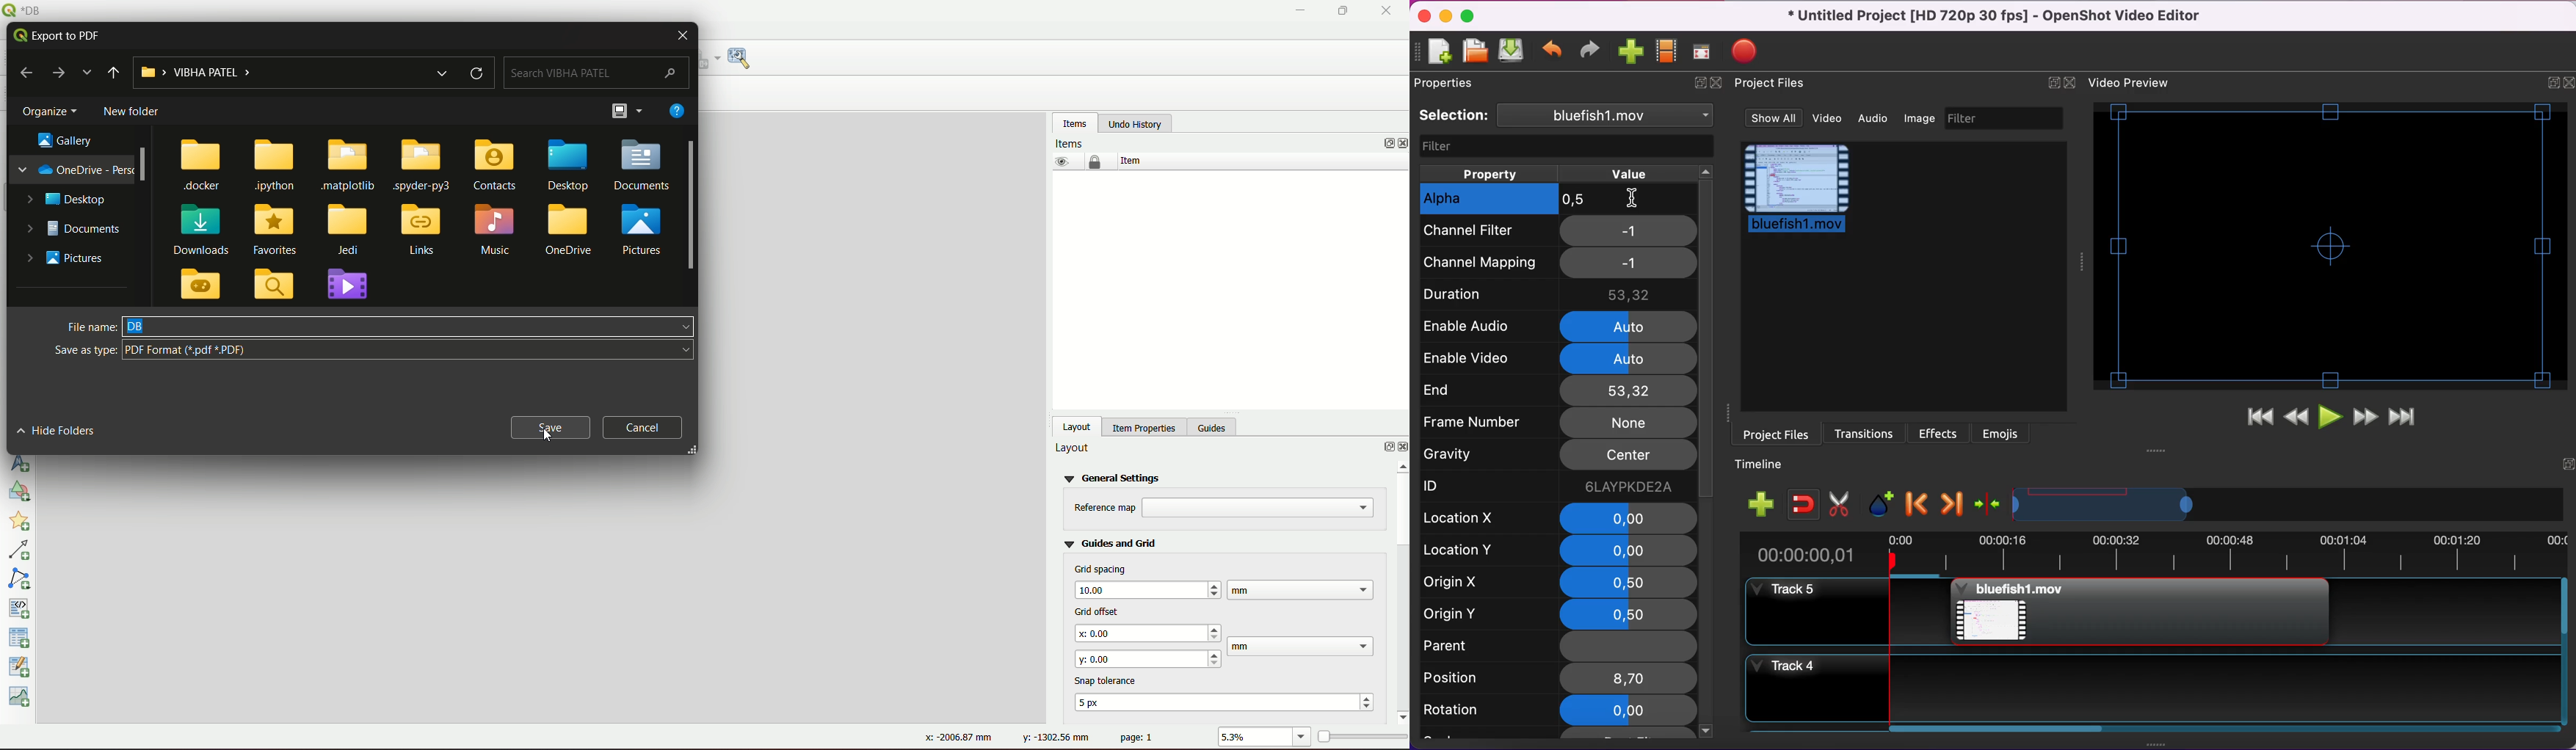 The width and height of the screenshot is (2576, 756). I want to click on show all, so click(1776, 117).